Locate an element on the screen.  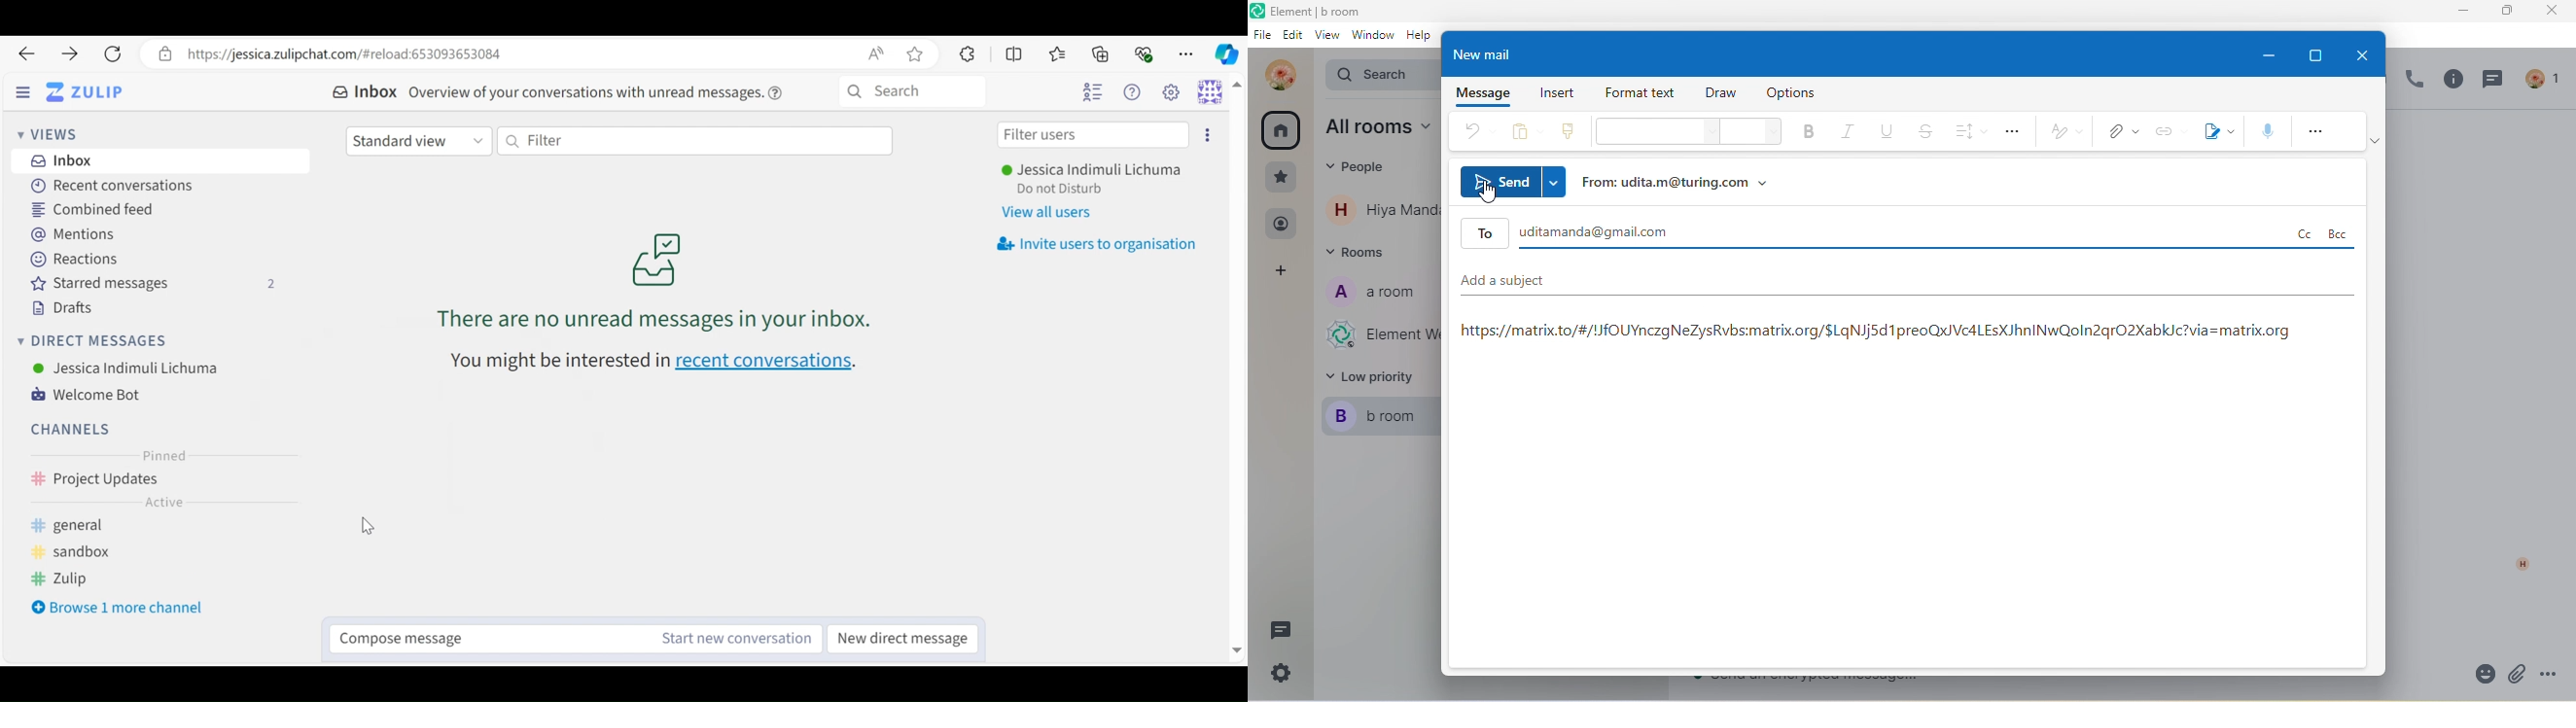
Reactions is located at coordinates (72, 259).